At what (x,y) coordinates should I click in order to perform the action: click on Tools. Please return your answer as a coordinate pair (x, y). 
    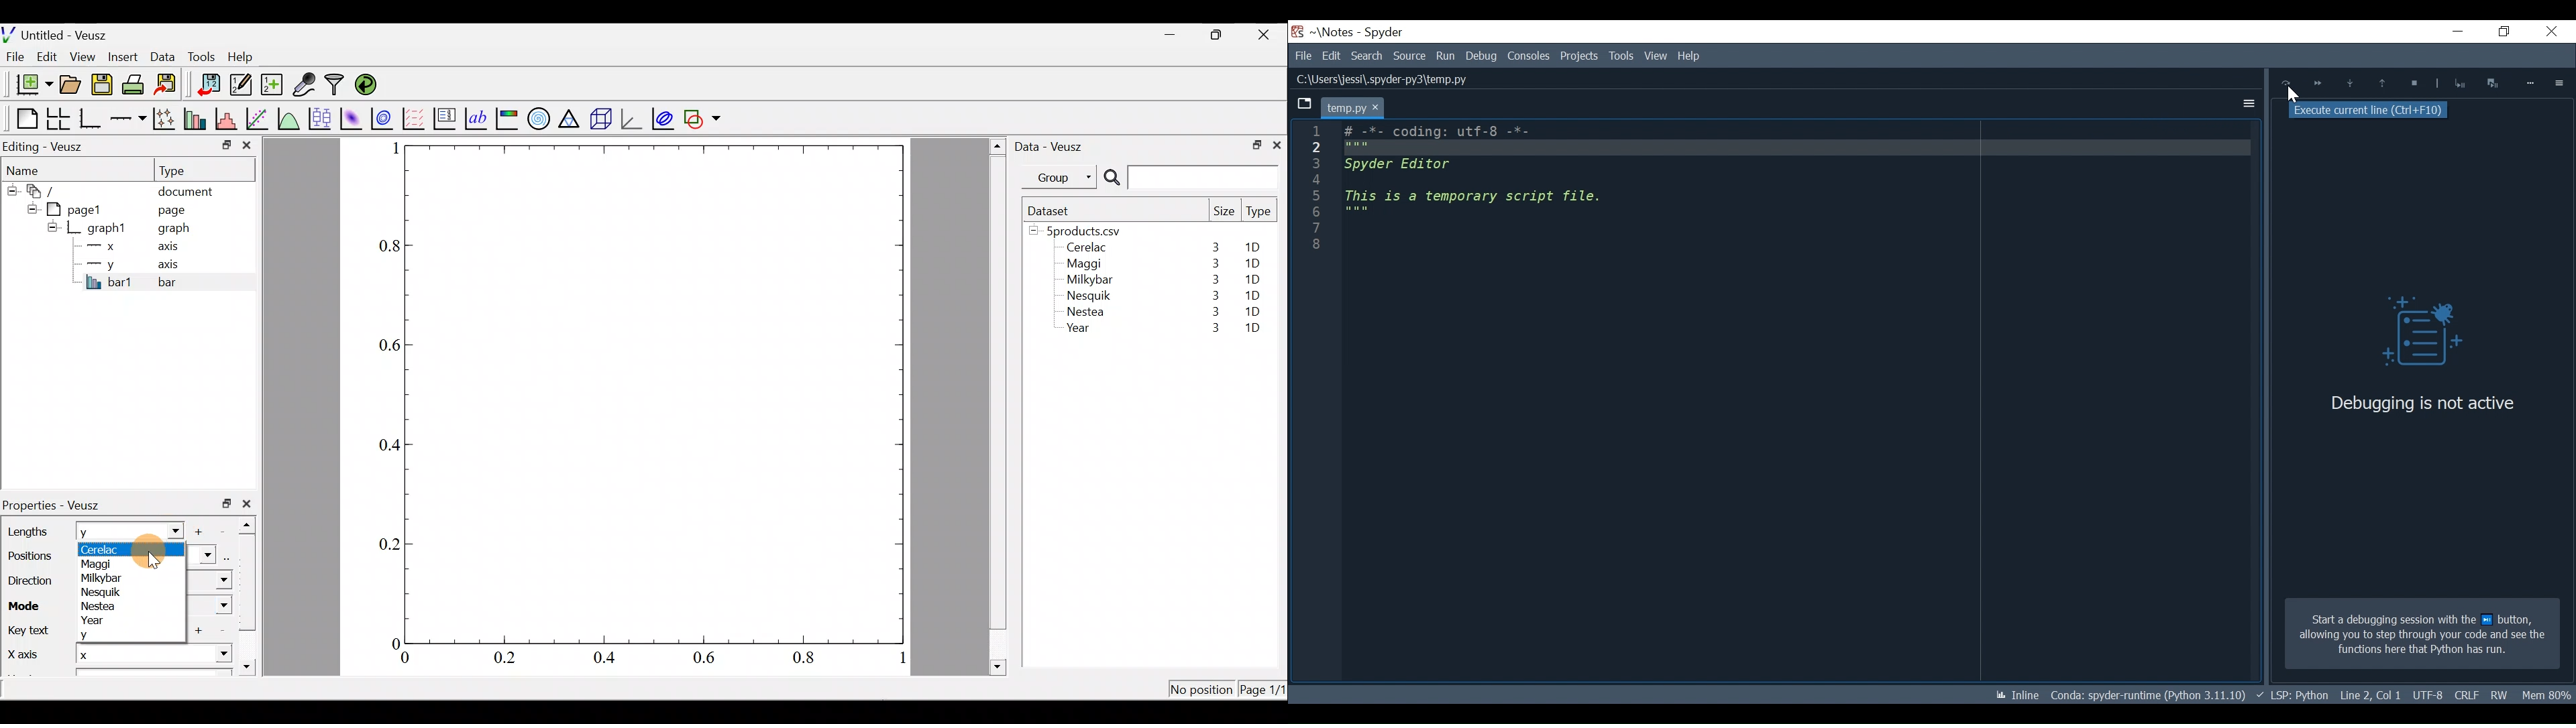
    Looking at the image, I should click on (1580, 56).